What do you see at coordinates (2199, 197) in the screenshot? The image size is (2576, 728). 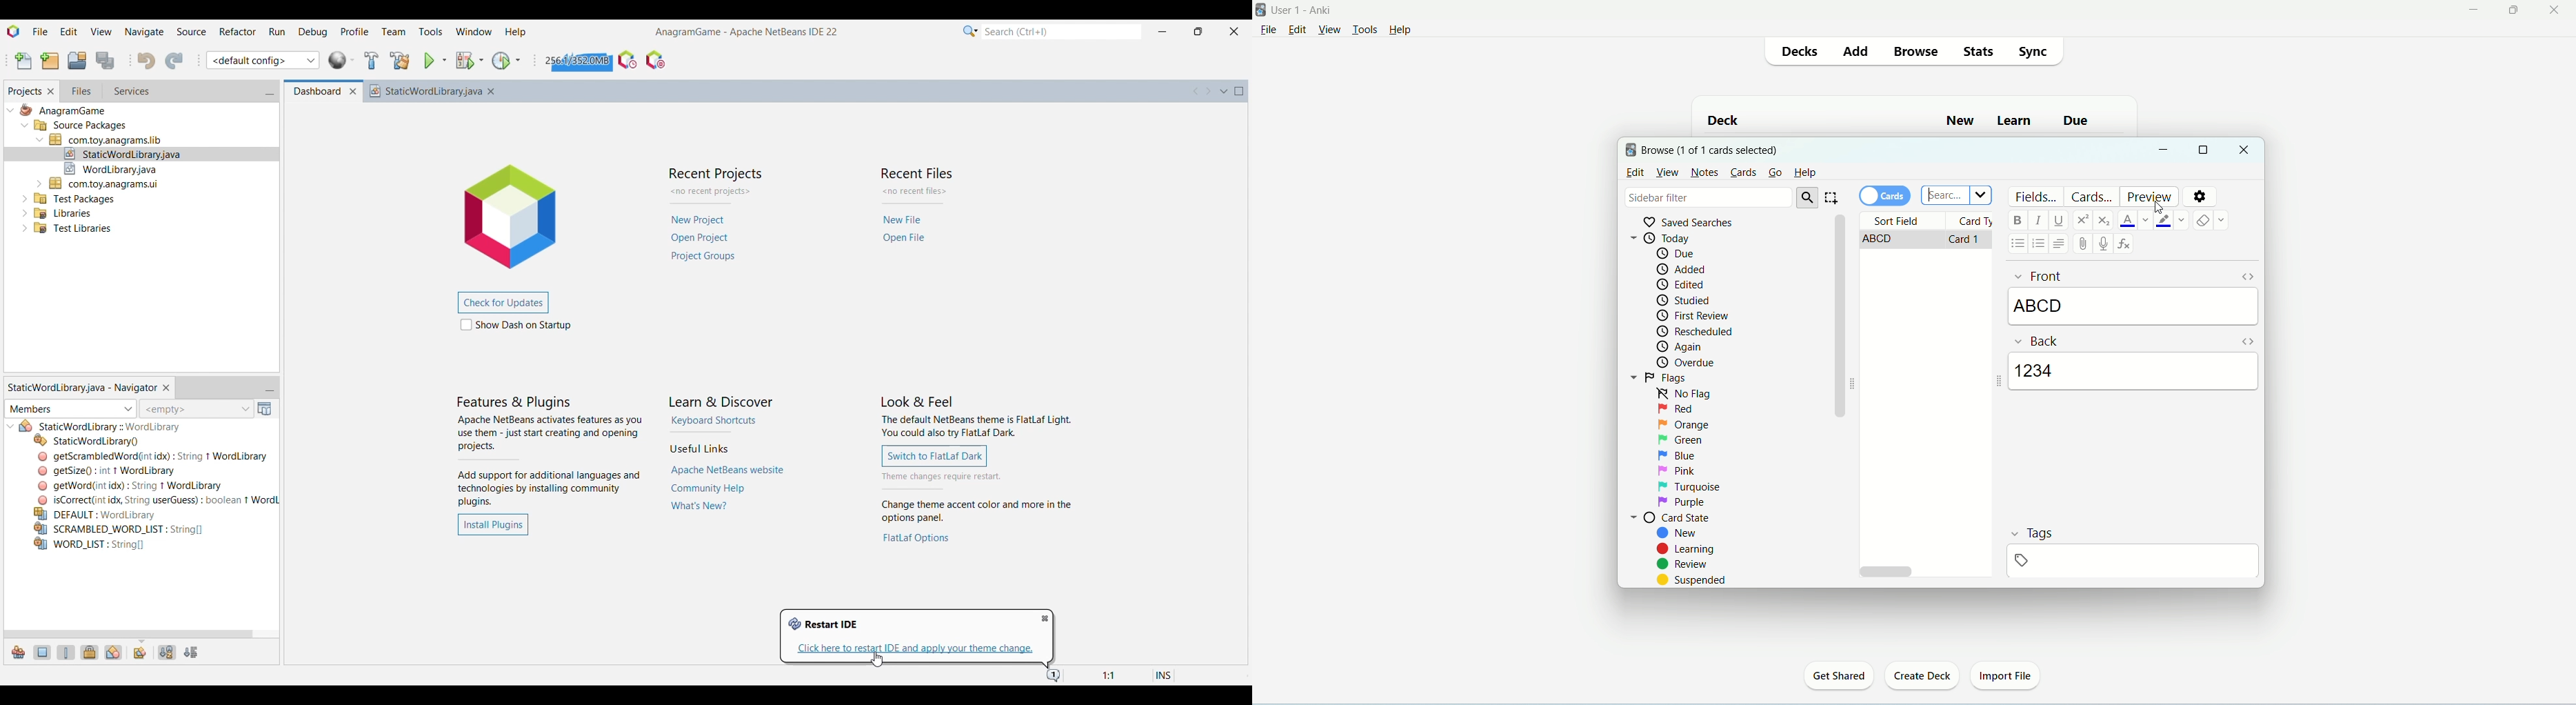 I see `settings` at bounding box center [2199, 197].